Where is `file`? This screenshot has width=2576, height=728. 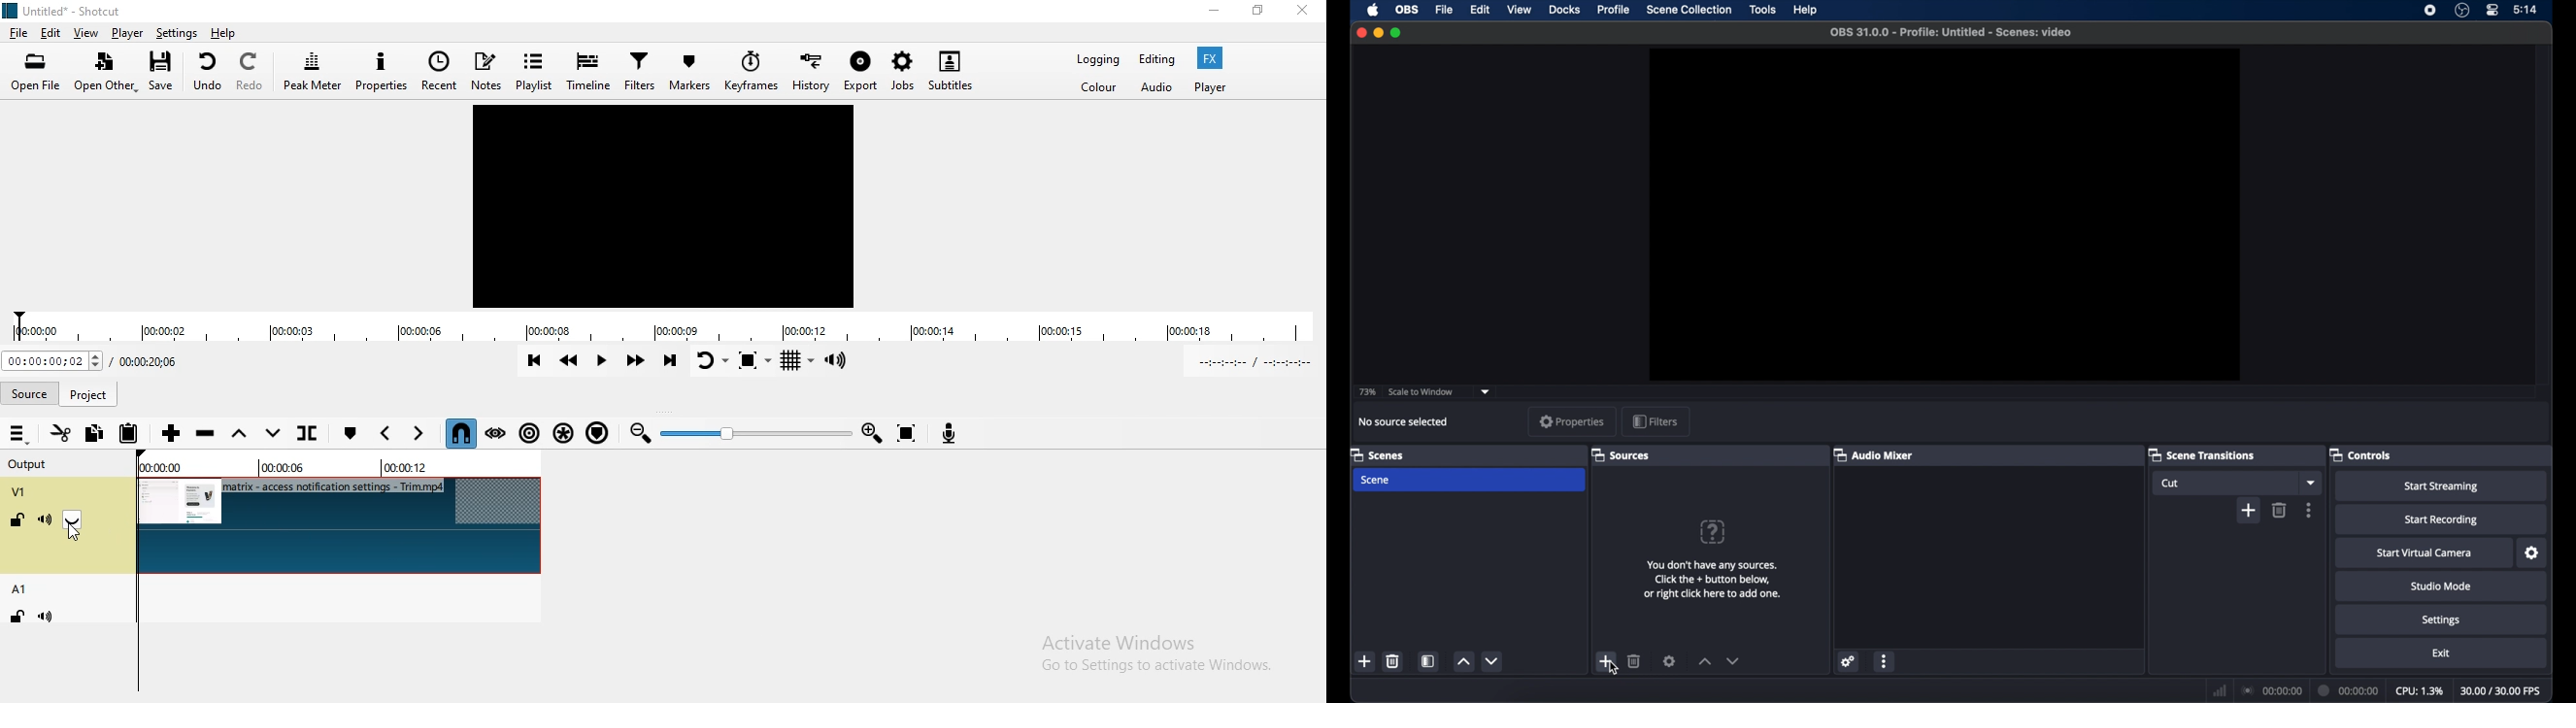 file is located at coordinates (1444, 9).